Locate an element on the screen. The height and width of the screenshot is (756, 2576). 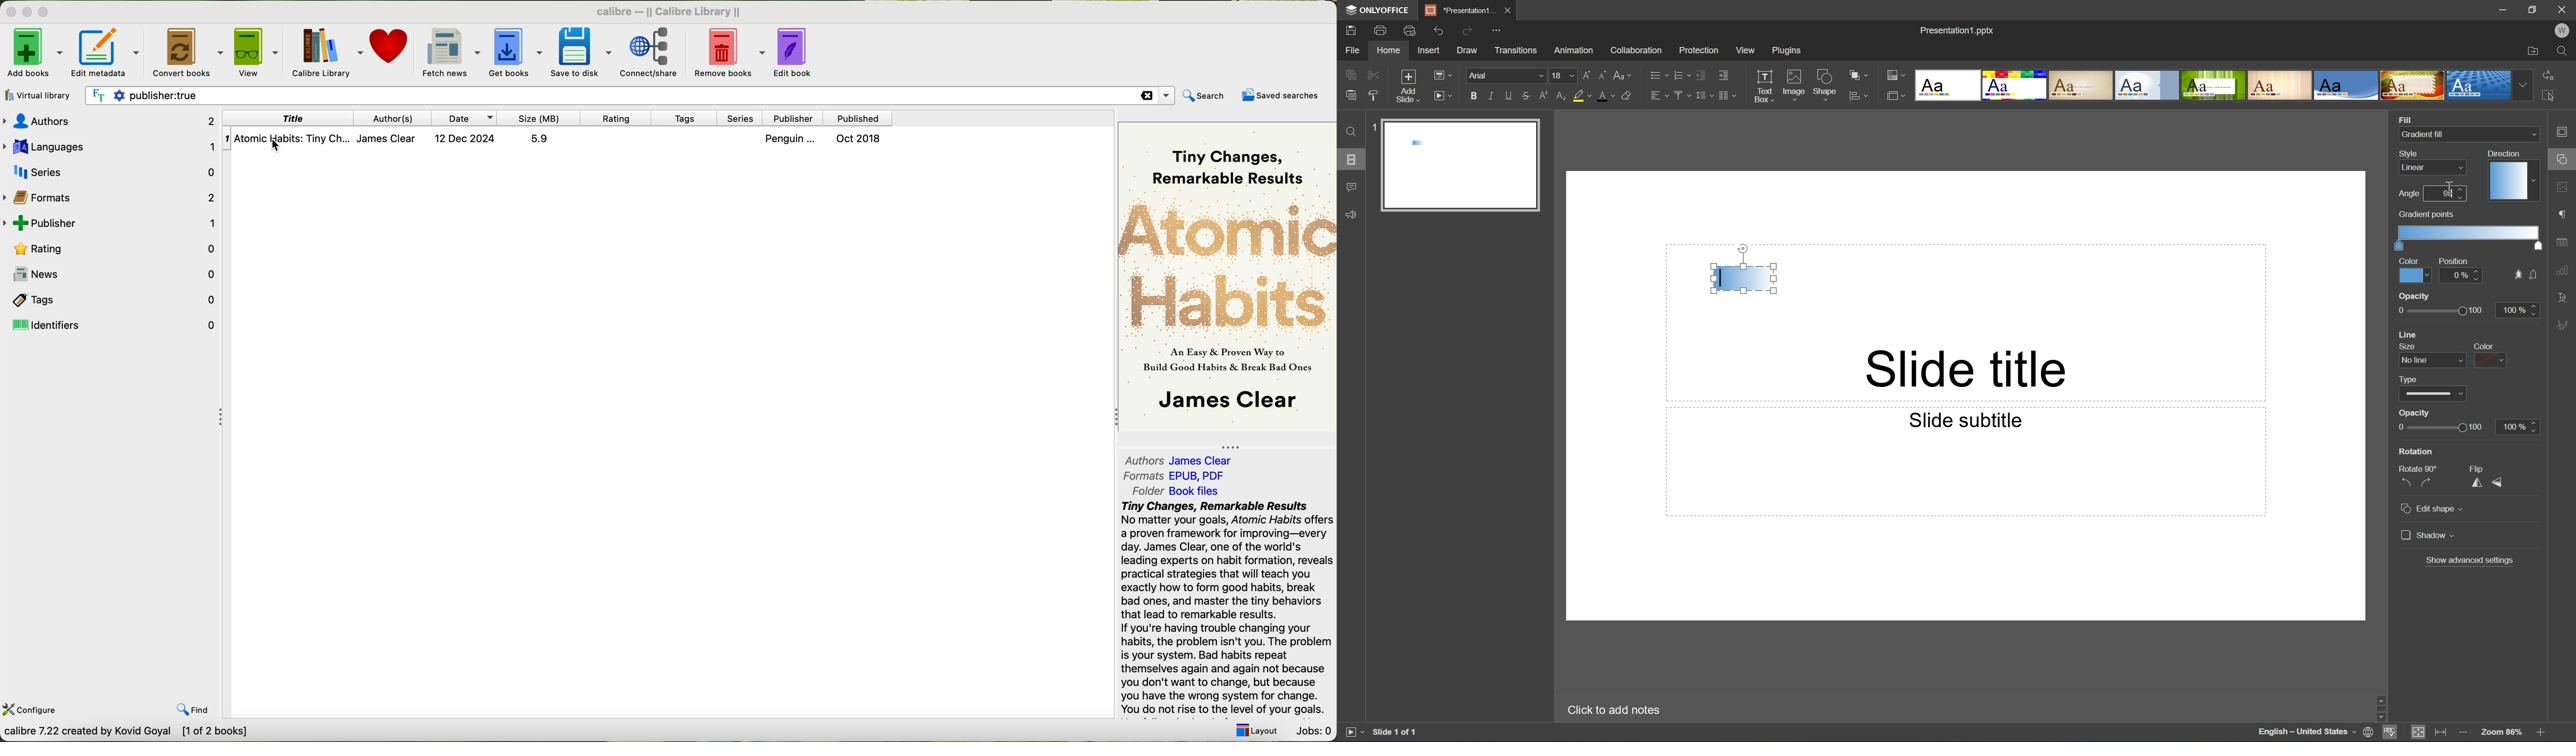
authors is located at coordinates (394, 118).